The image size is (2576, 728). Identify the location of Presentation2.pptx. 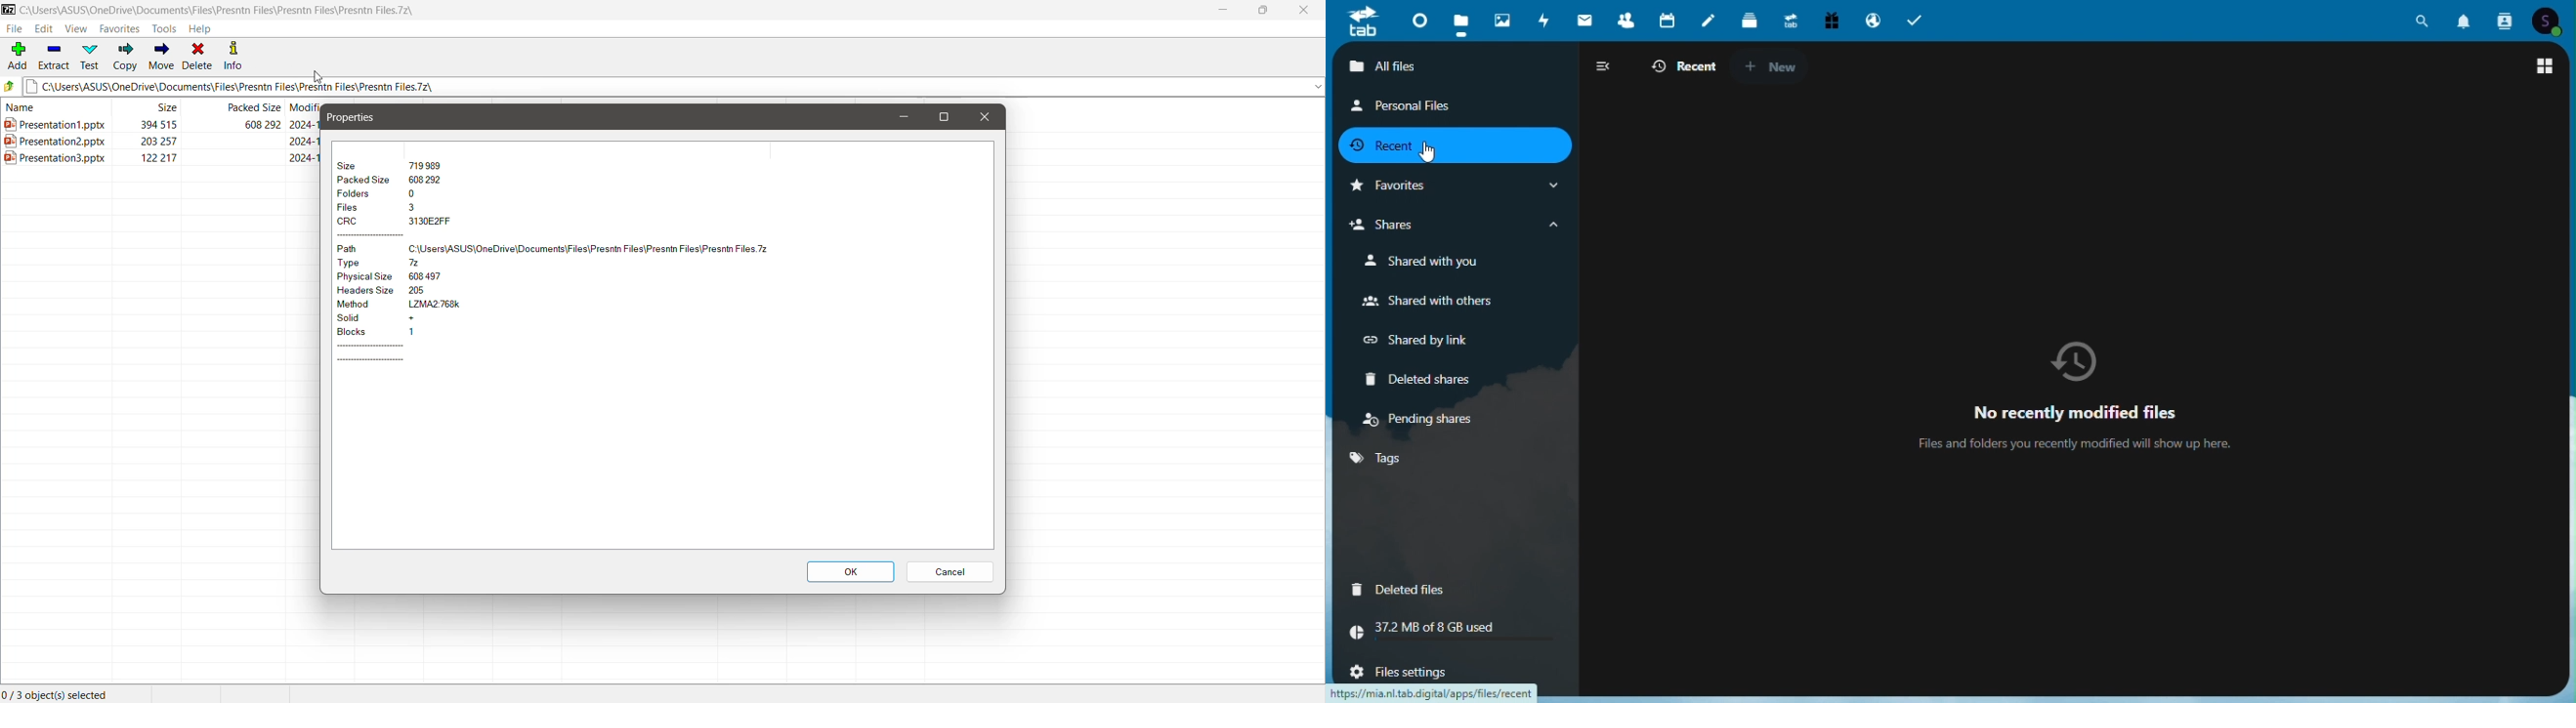
(53, 142).